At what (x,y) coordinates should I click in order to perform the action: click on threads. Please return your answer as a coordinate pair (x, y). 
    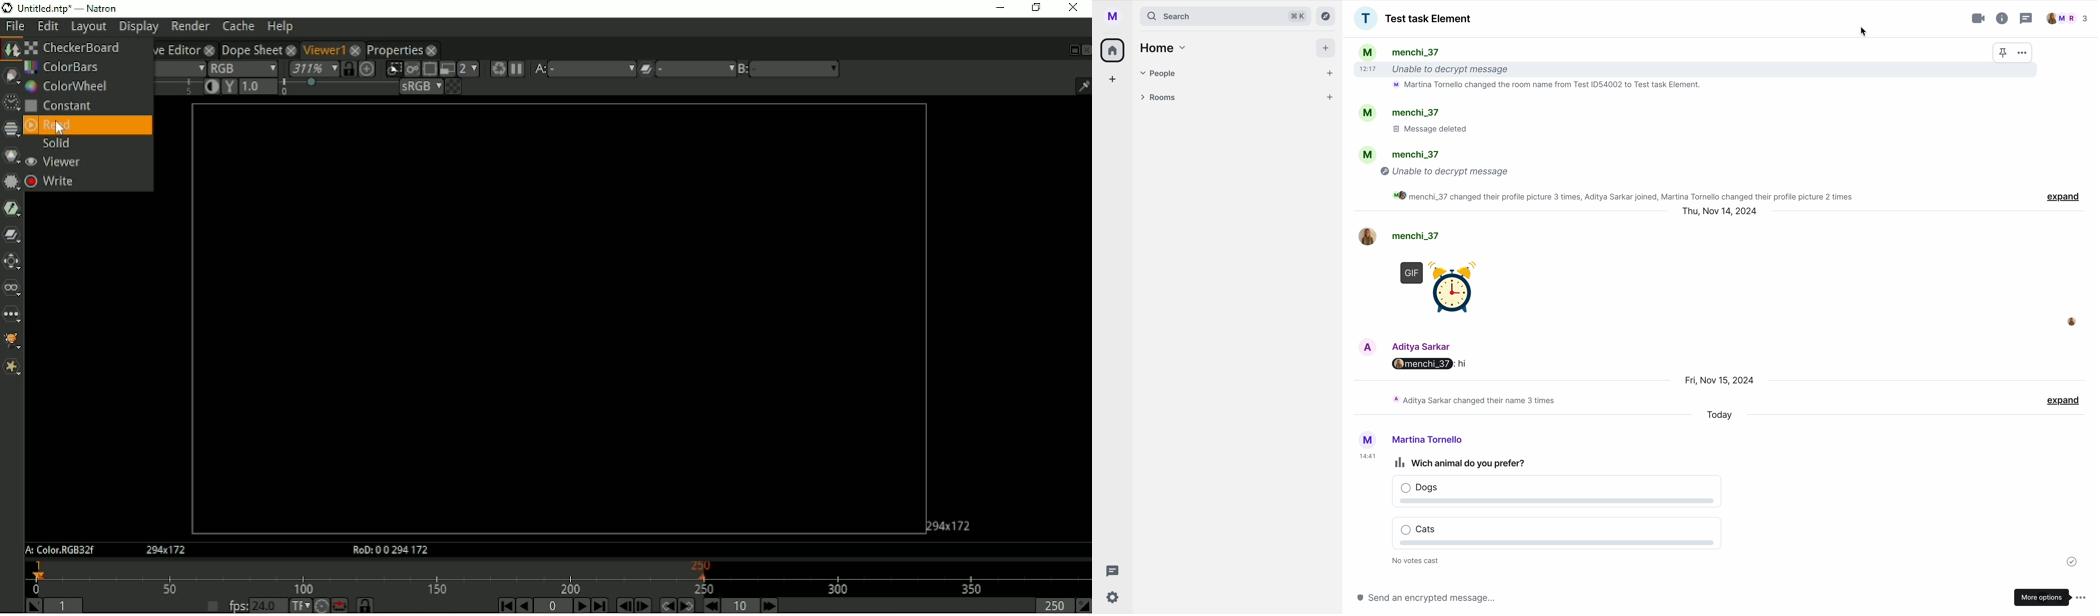
    Looking at the image, I should click on (1110, 571).